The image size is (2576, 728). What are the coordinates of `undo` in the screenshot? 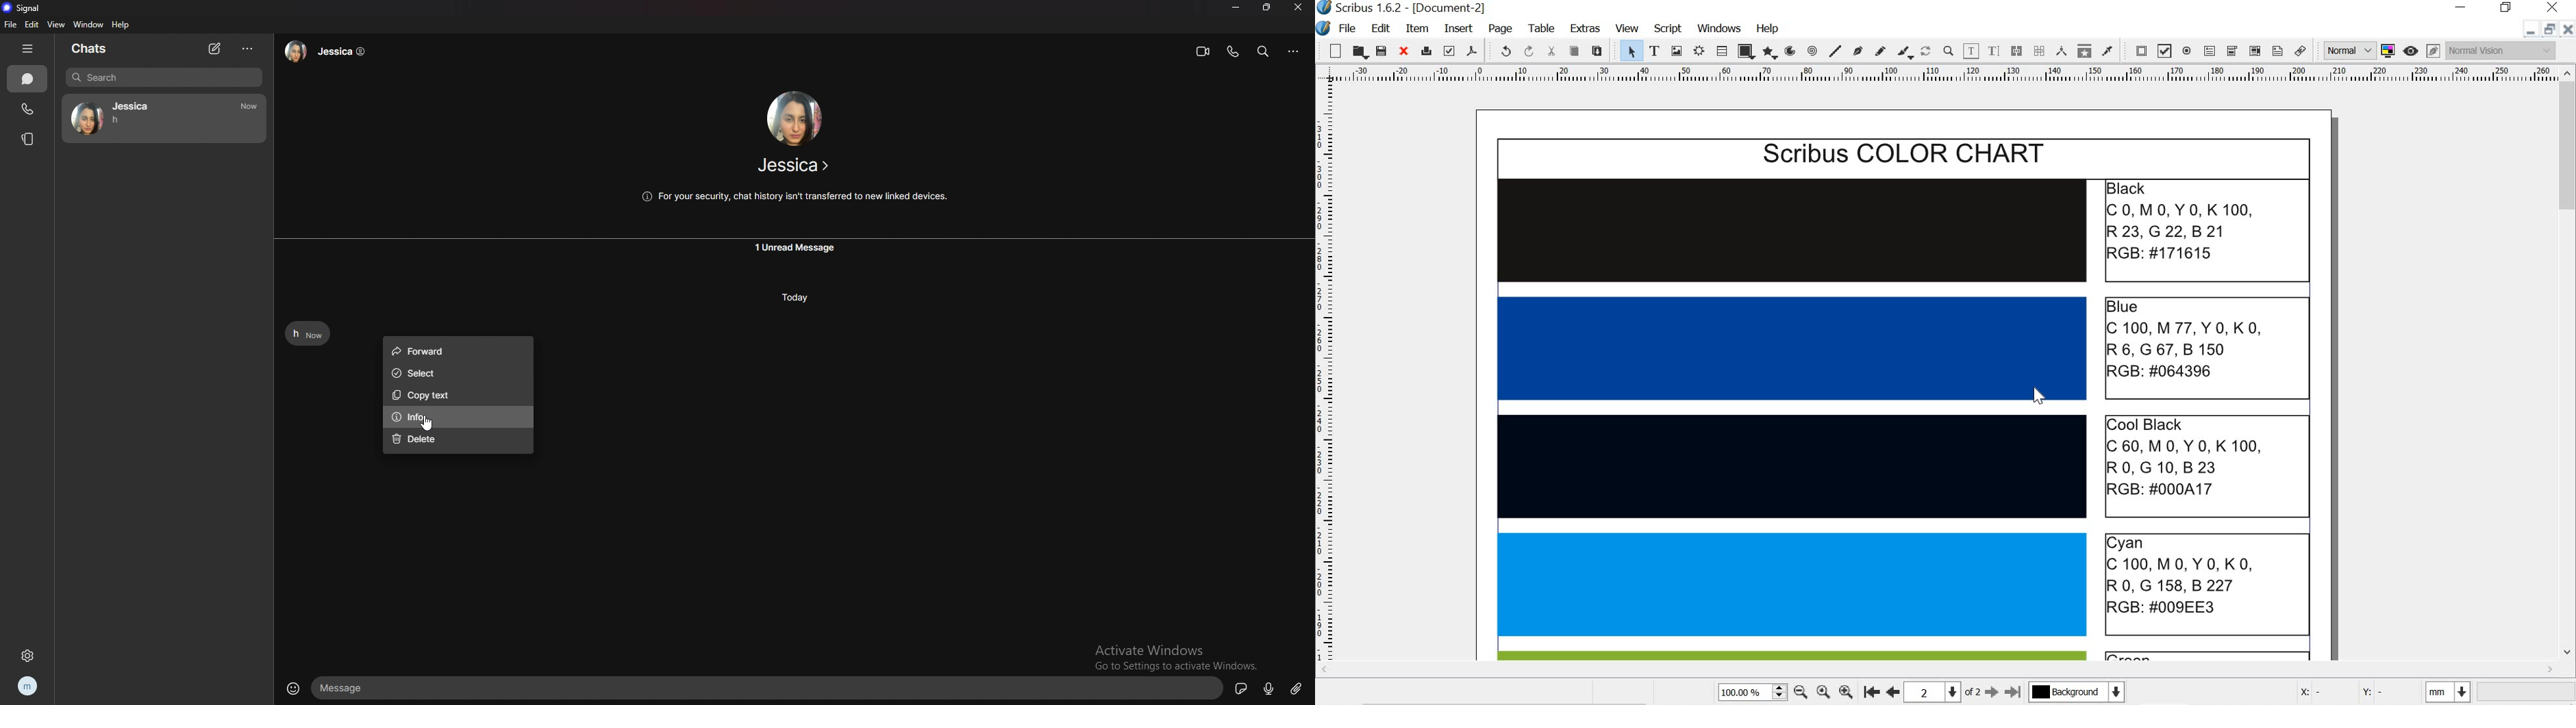 It's located at (1502, 51).